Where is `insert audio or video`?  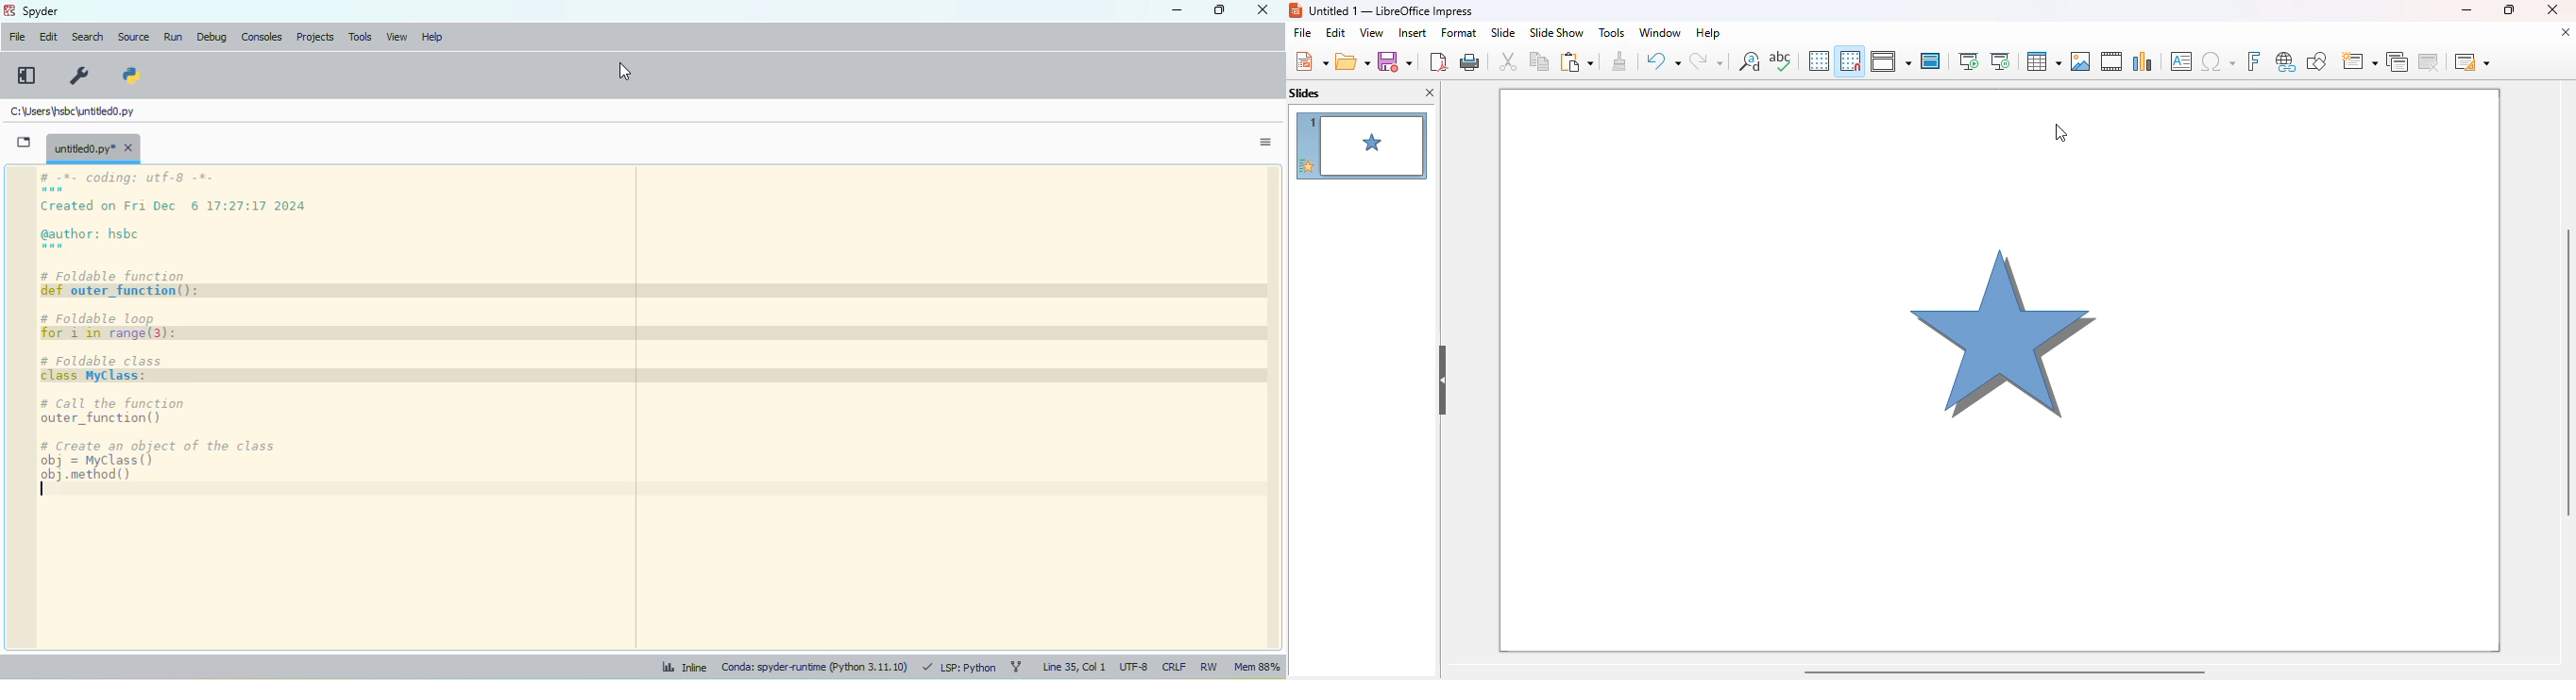
insert audio or video is located at coordinates (2112, 61).